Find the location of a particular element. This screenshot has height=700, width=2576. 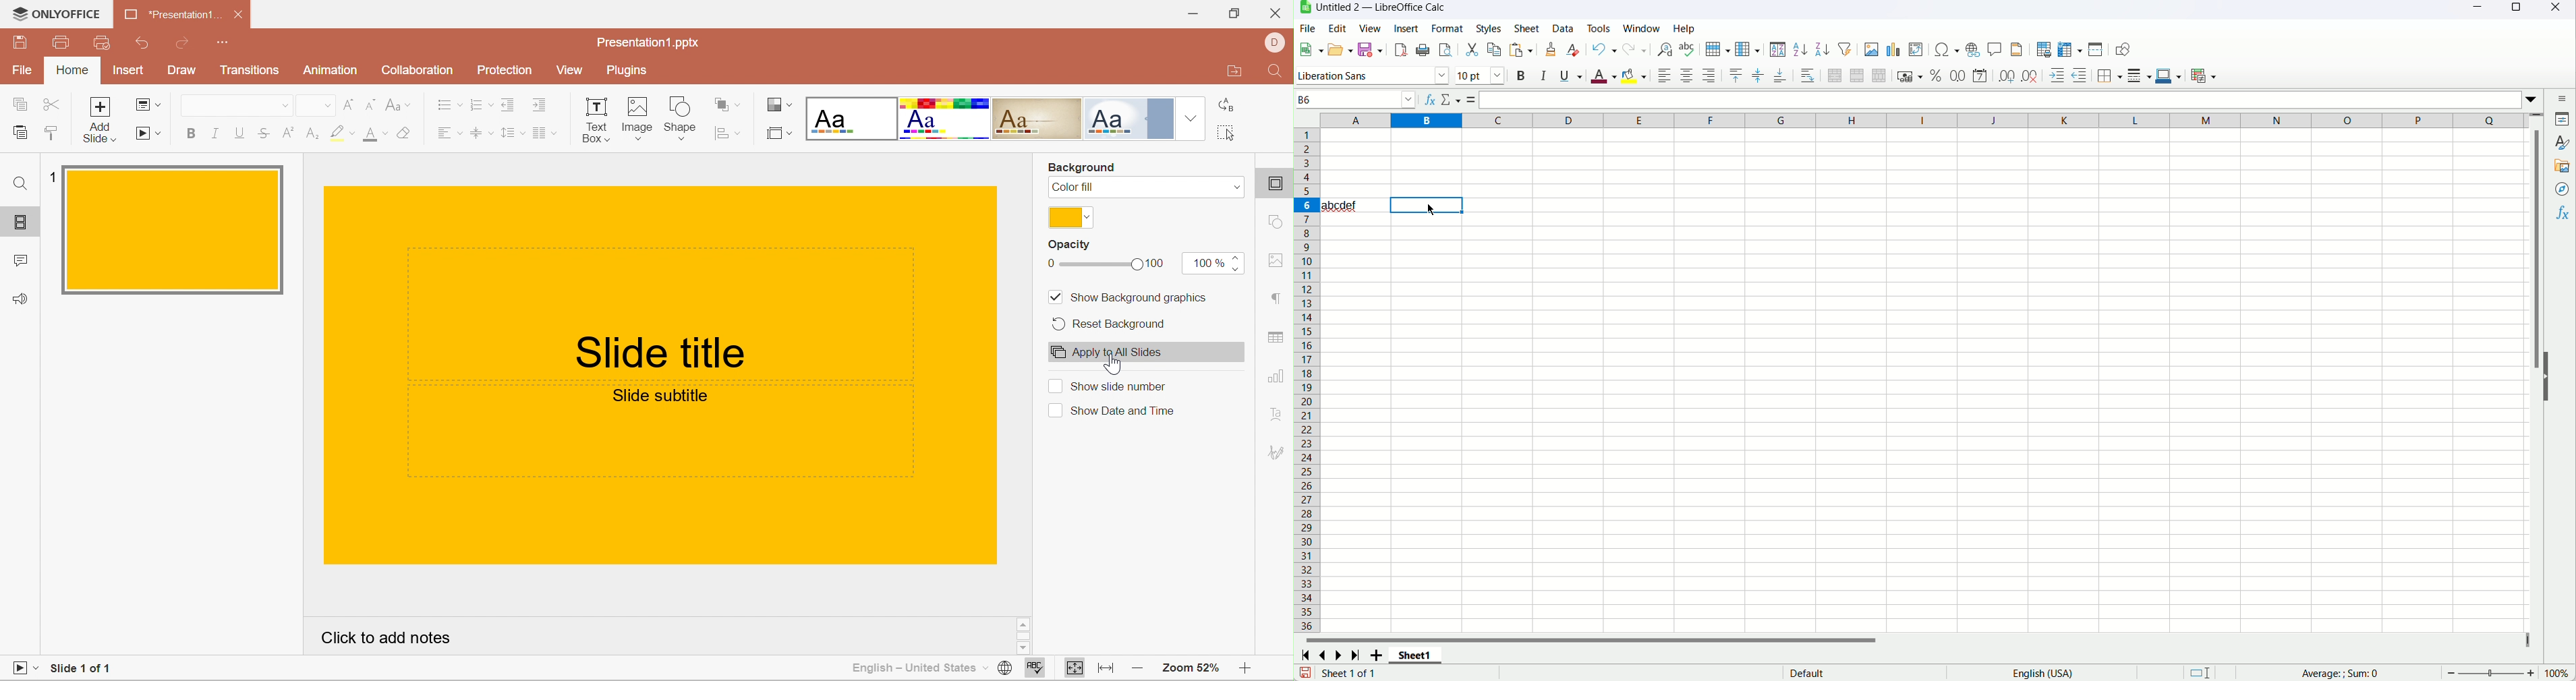

Feedback & Support is located at coordinates (22, 299).